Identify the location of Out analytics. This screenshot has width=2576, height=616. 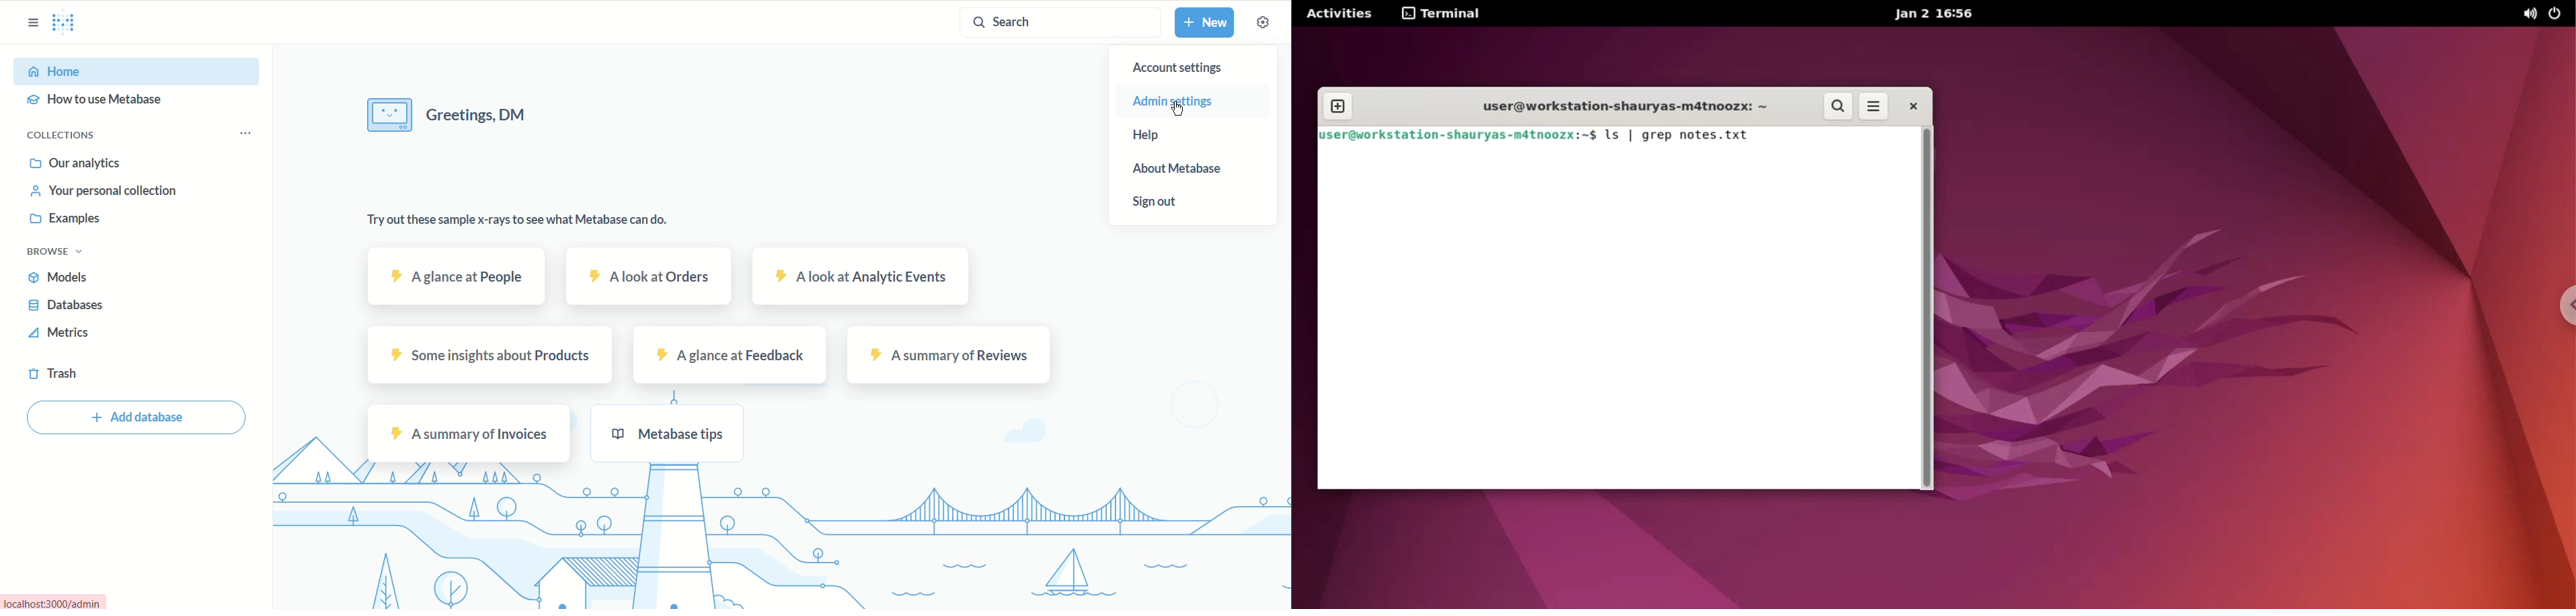
(102, 163).